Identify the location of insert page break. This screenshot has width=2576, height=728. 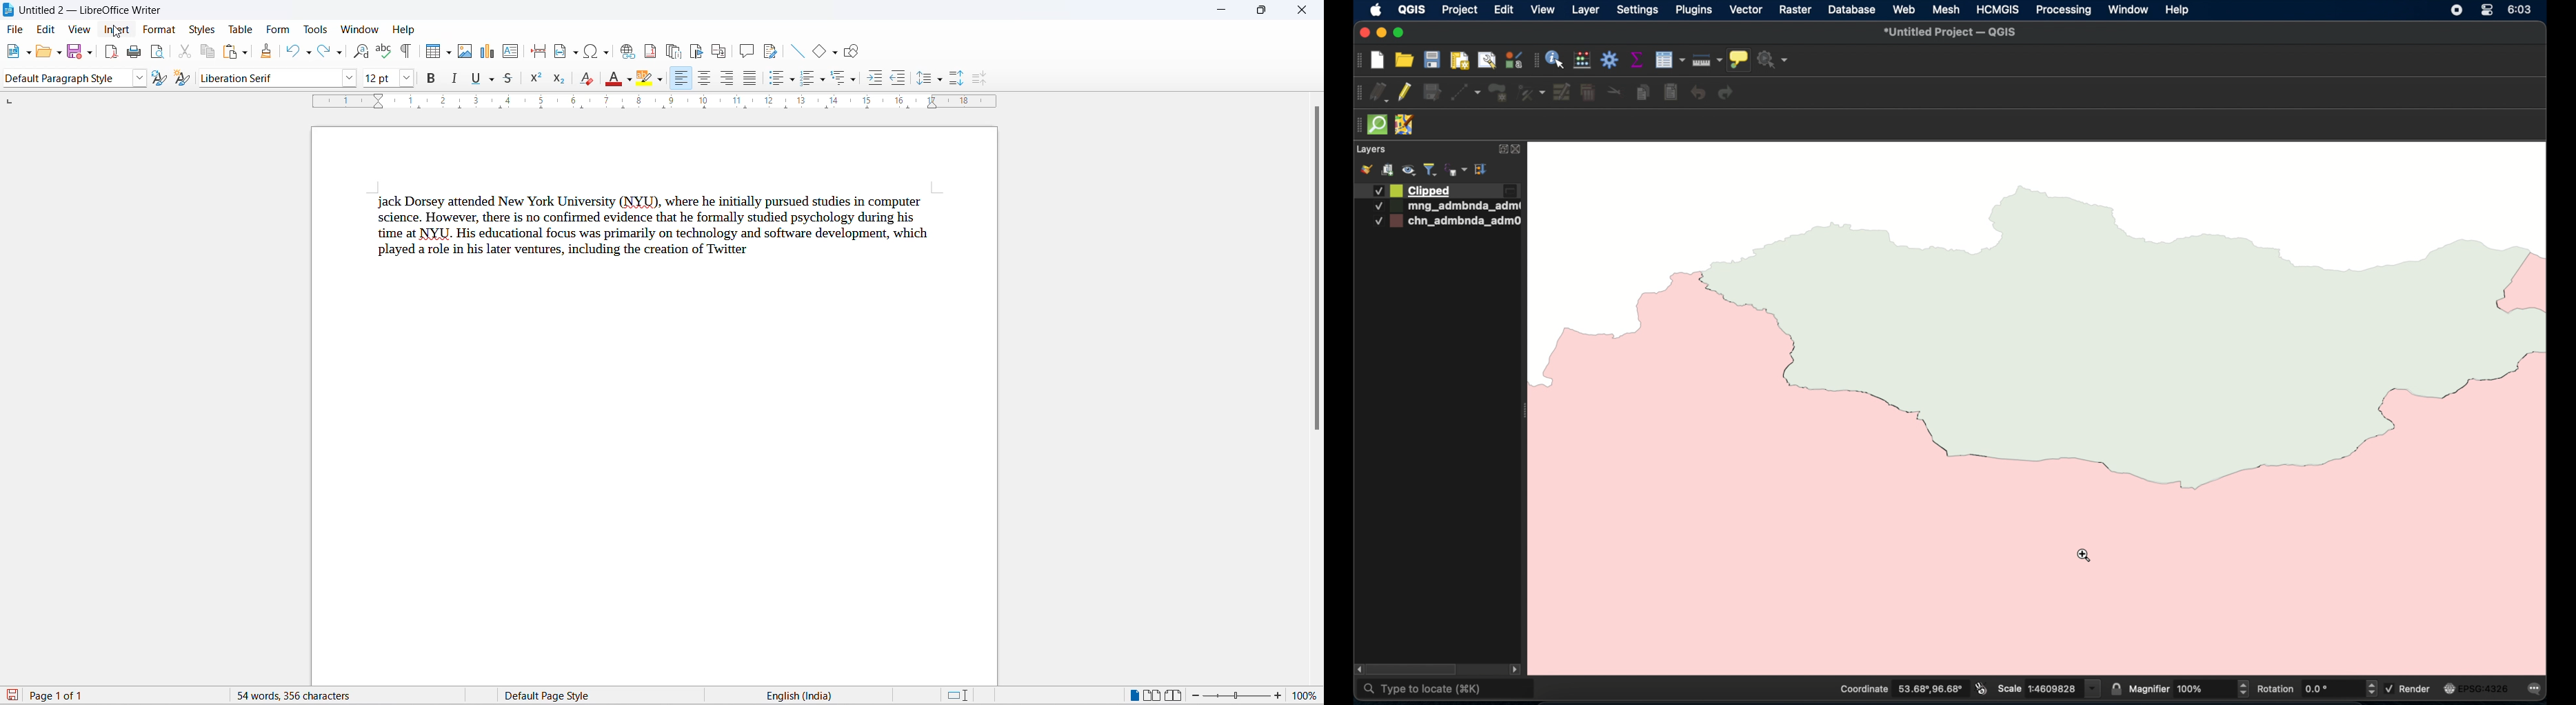
(537, 50).